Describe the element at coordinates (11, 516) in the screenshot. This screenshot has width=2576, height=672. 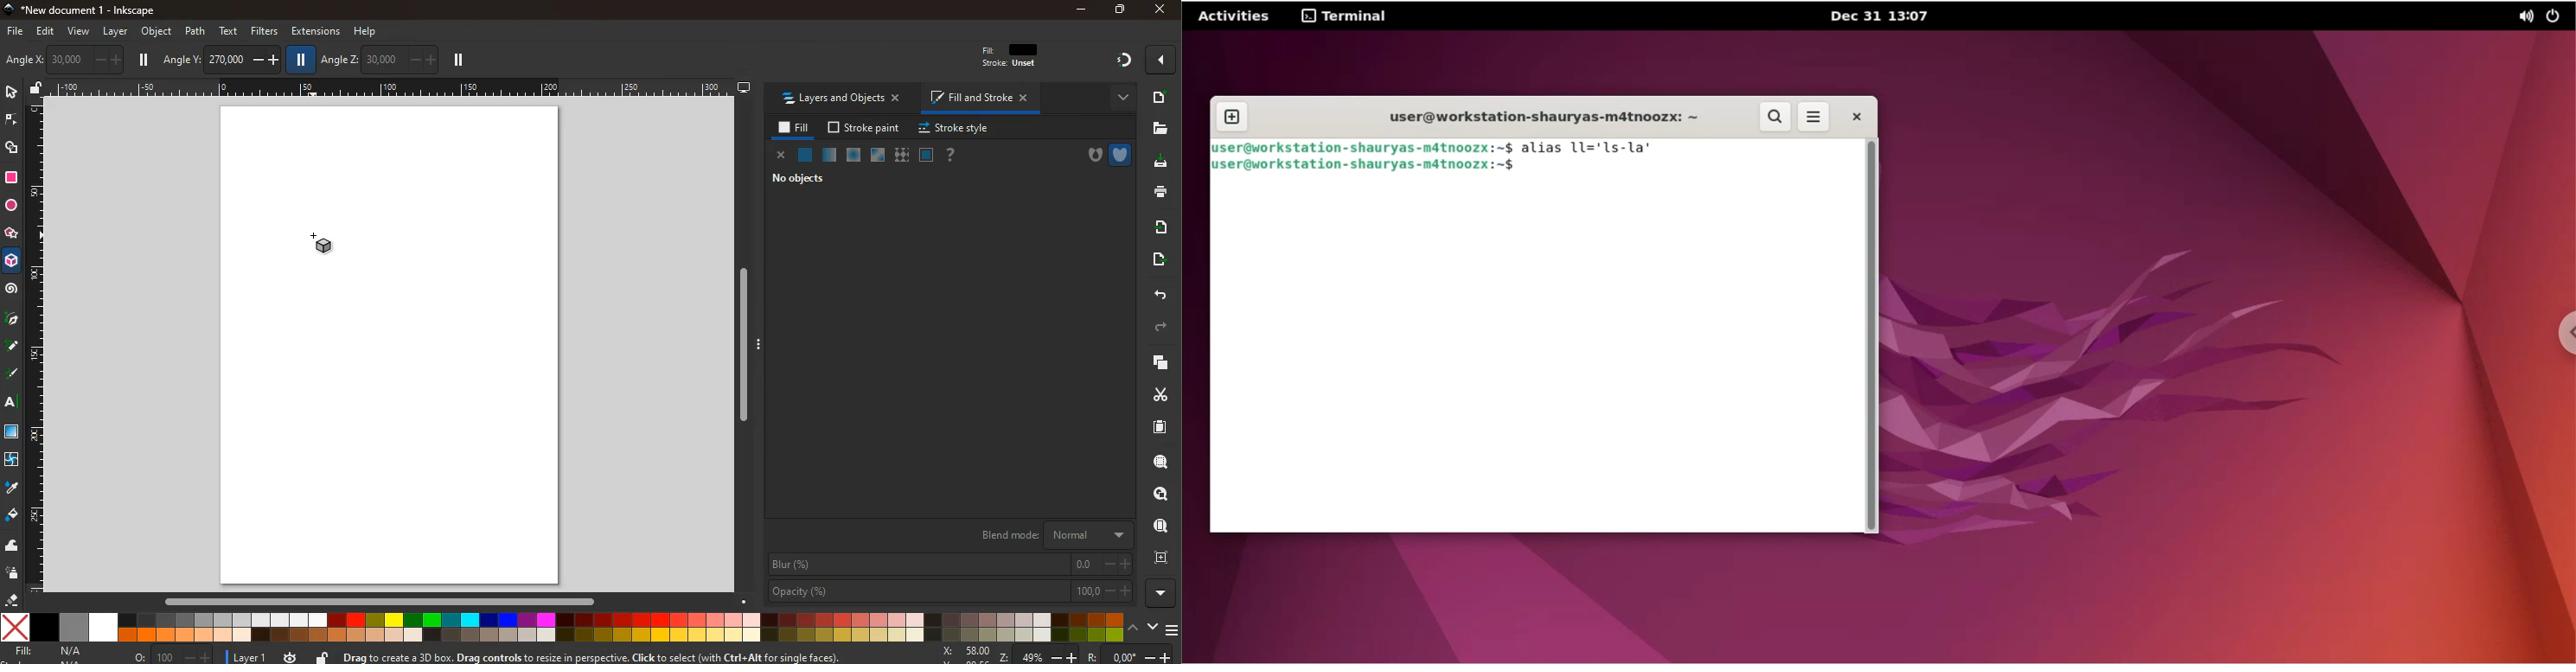
I see `paint` at that location.